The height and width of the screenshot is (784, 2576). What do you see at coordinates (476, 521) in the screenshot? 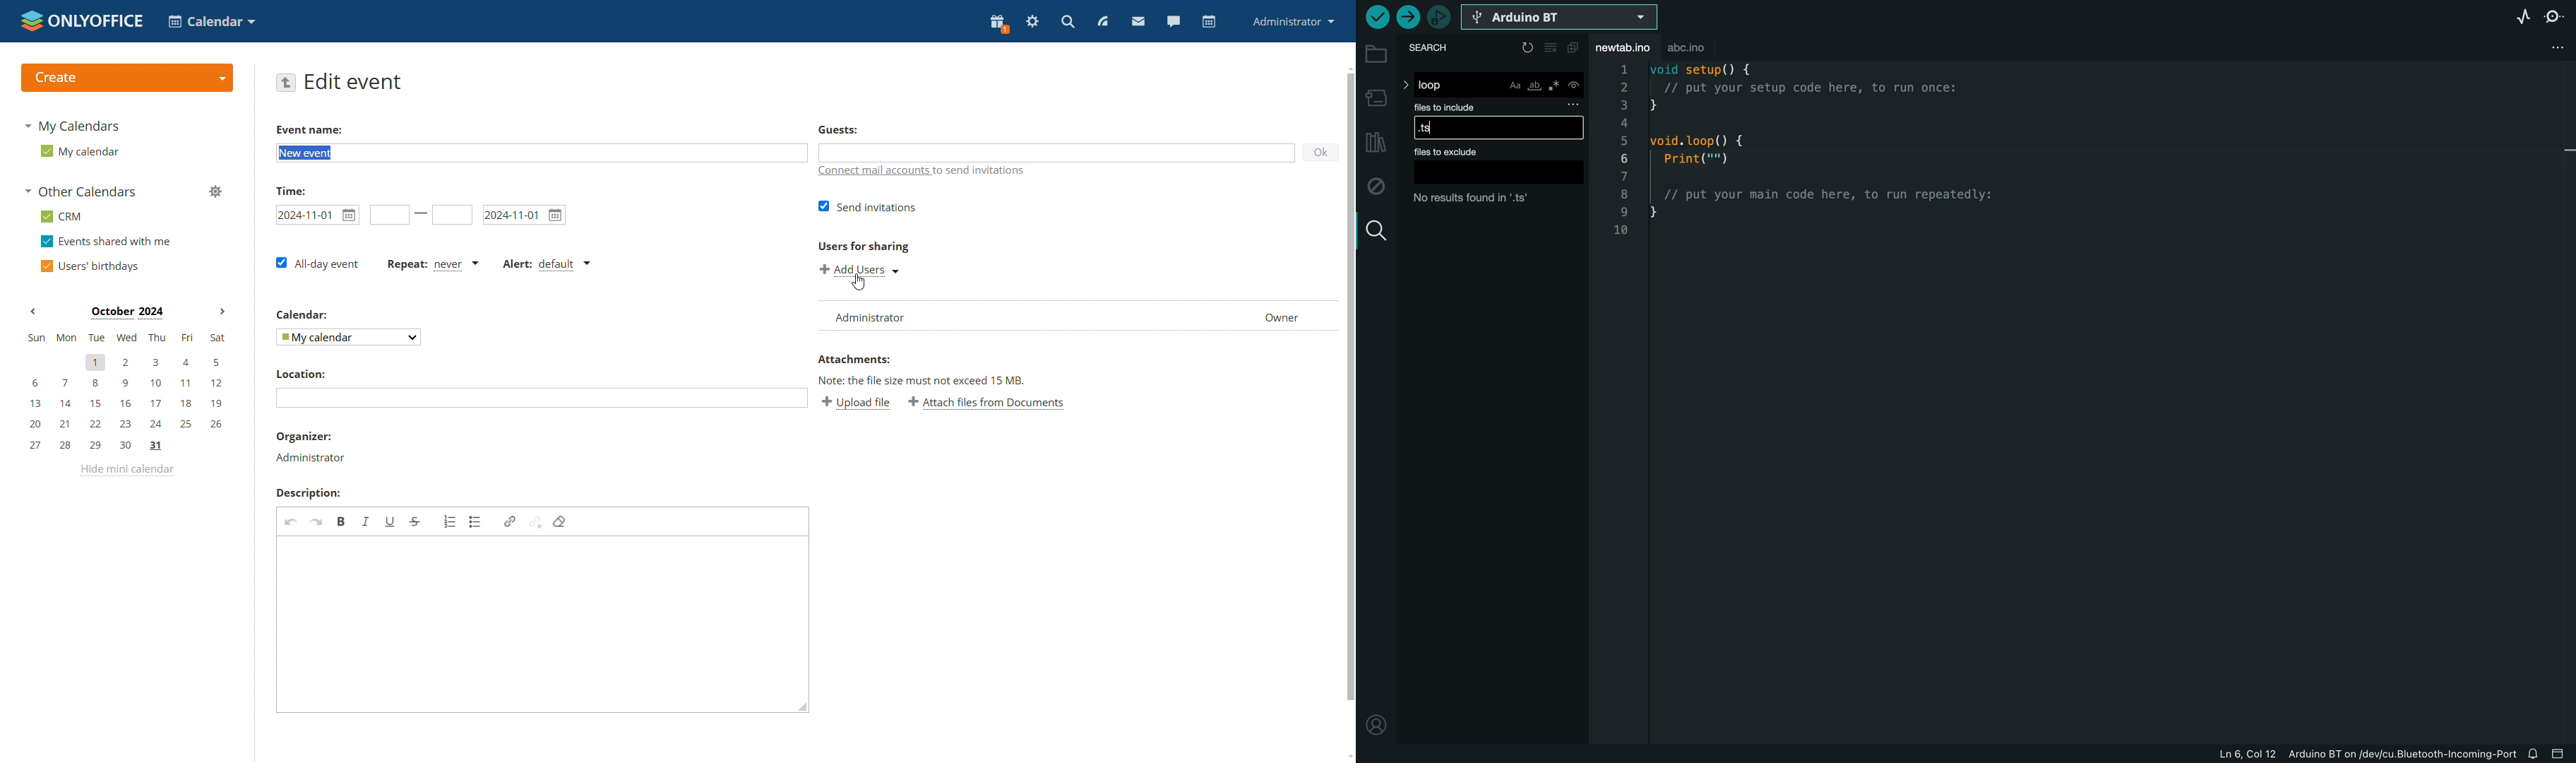
I see `insert/remove bulletted list` at bounding box center [476, 521].